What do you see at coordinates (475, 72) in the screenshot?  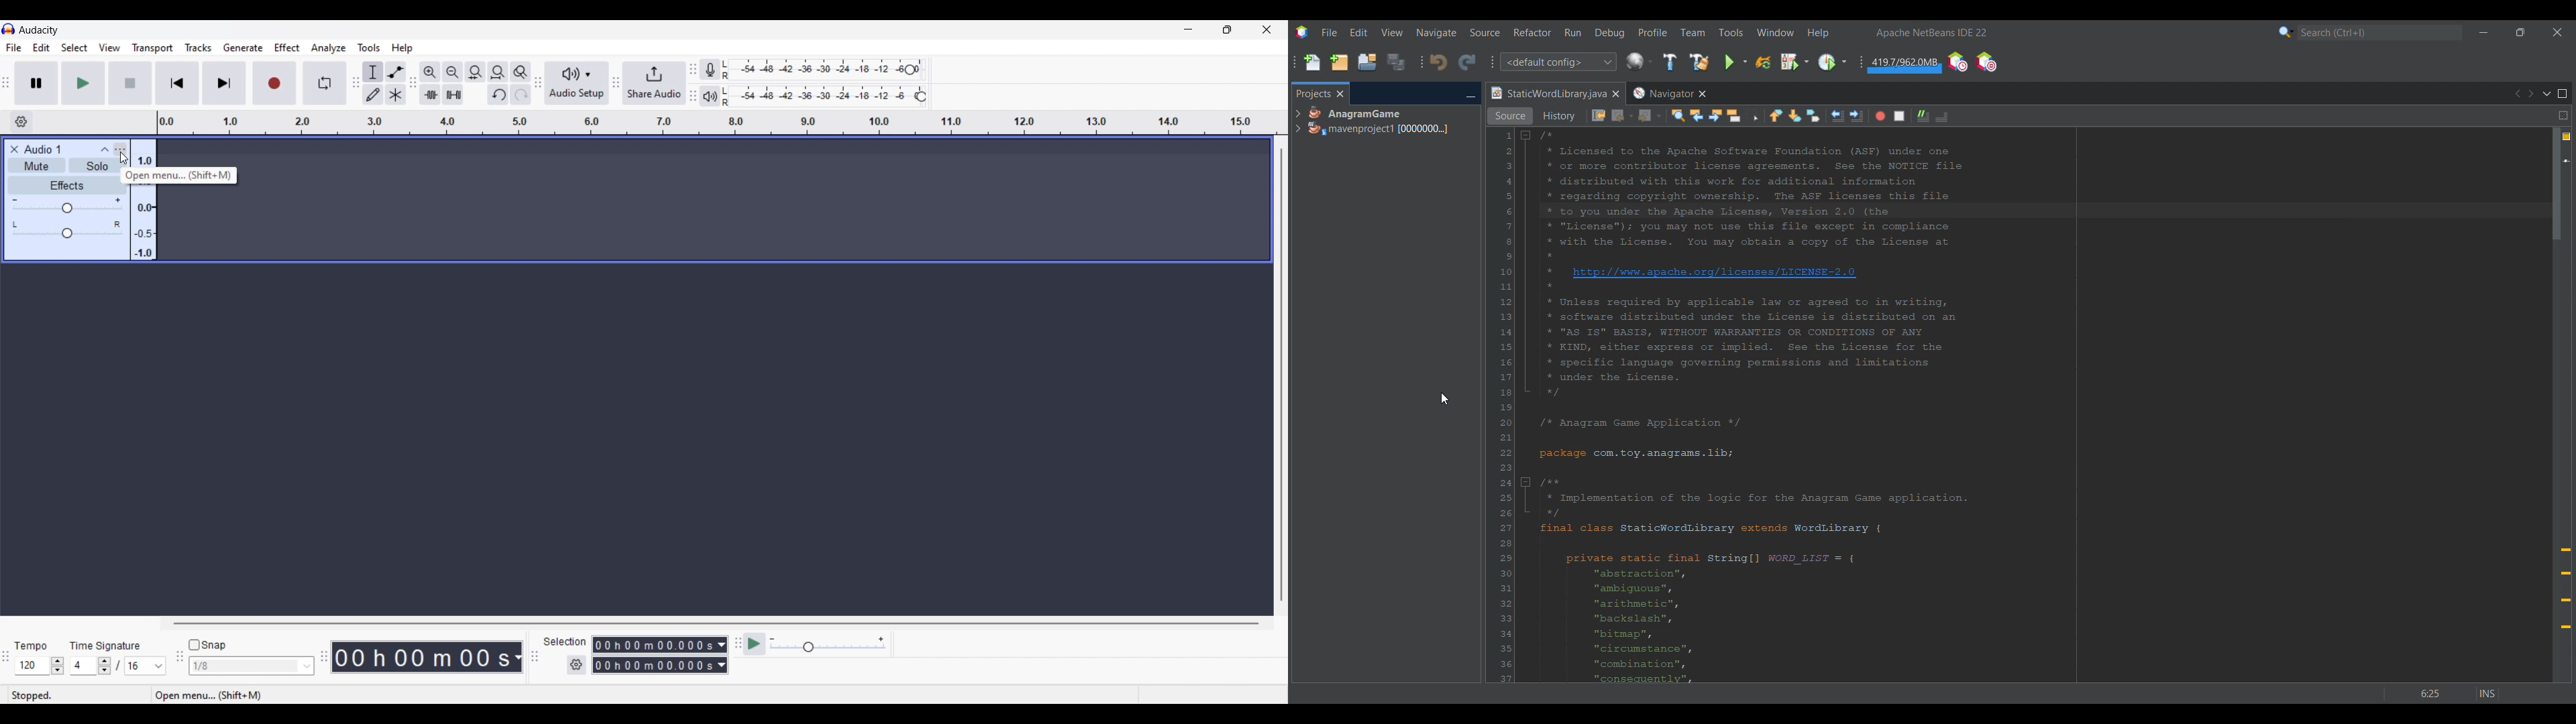 I see `Fit selection to width` at bounding box center [475, 72].